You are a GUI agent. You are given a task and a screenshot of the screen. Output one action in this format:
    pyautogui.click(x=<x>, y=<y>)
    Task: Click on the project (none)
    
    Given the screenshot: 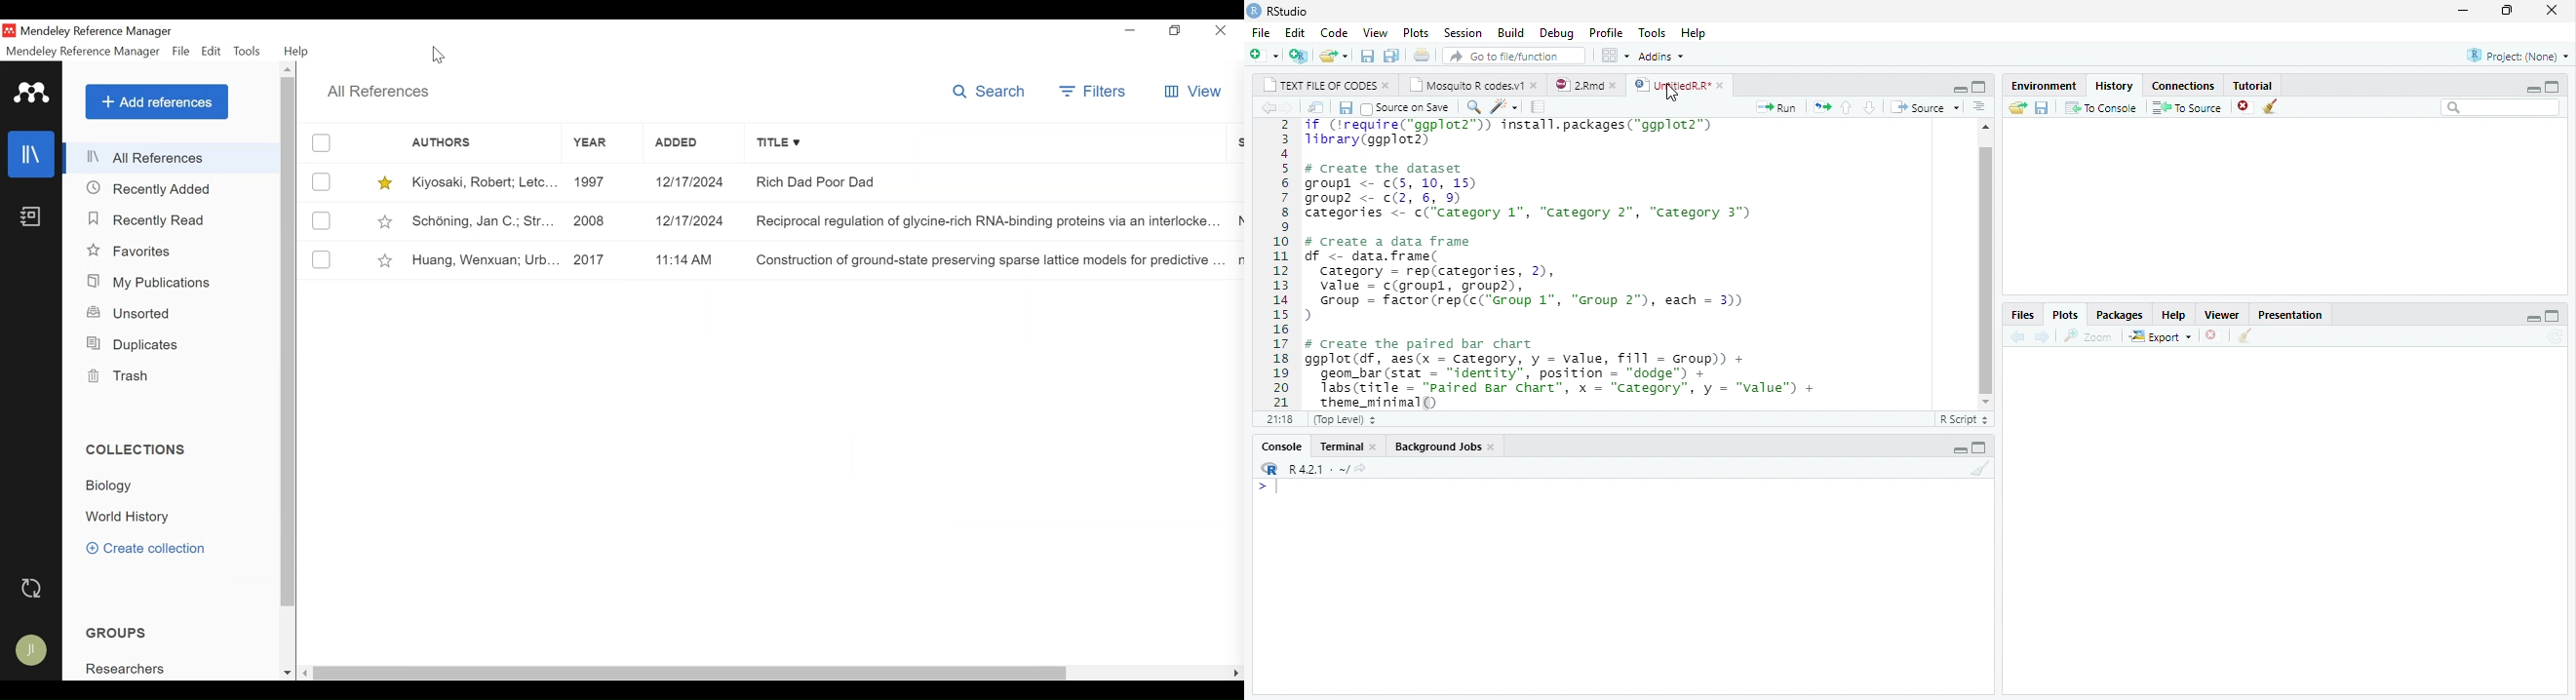 What is the action you would take?
    pyautogui.click(x=2517, y=54)
    